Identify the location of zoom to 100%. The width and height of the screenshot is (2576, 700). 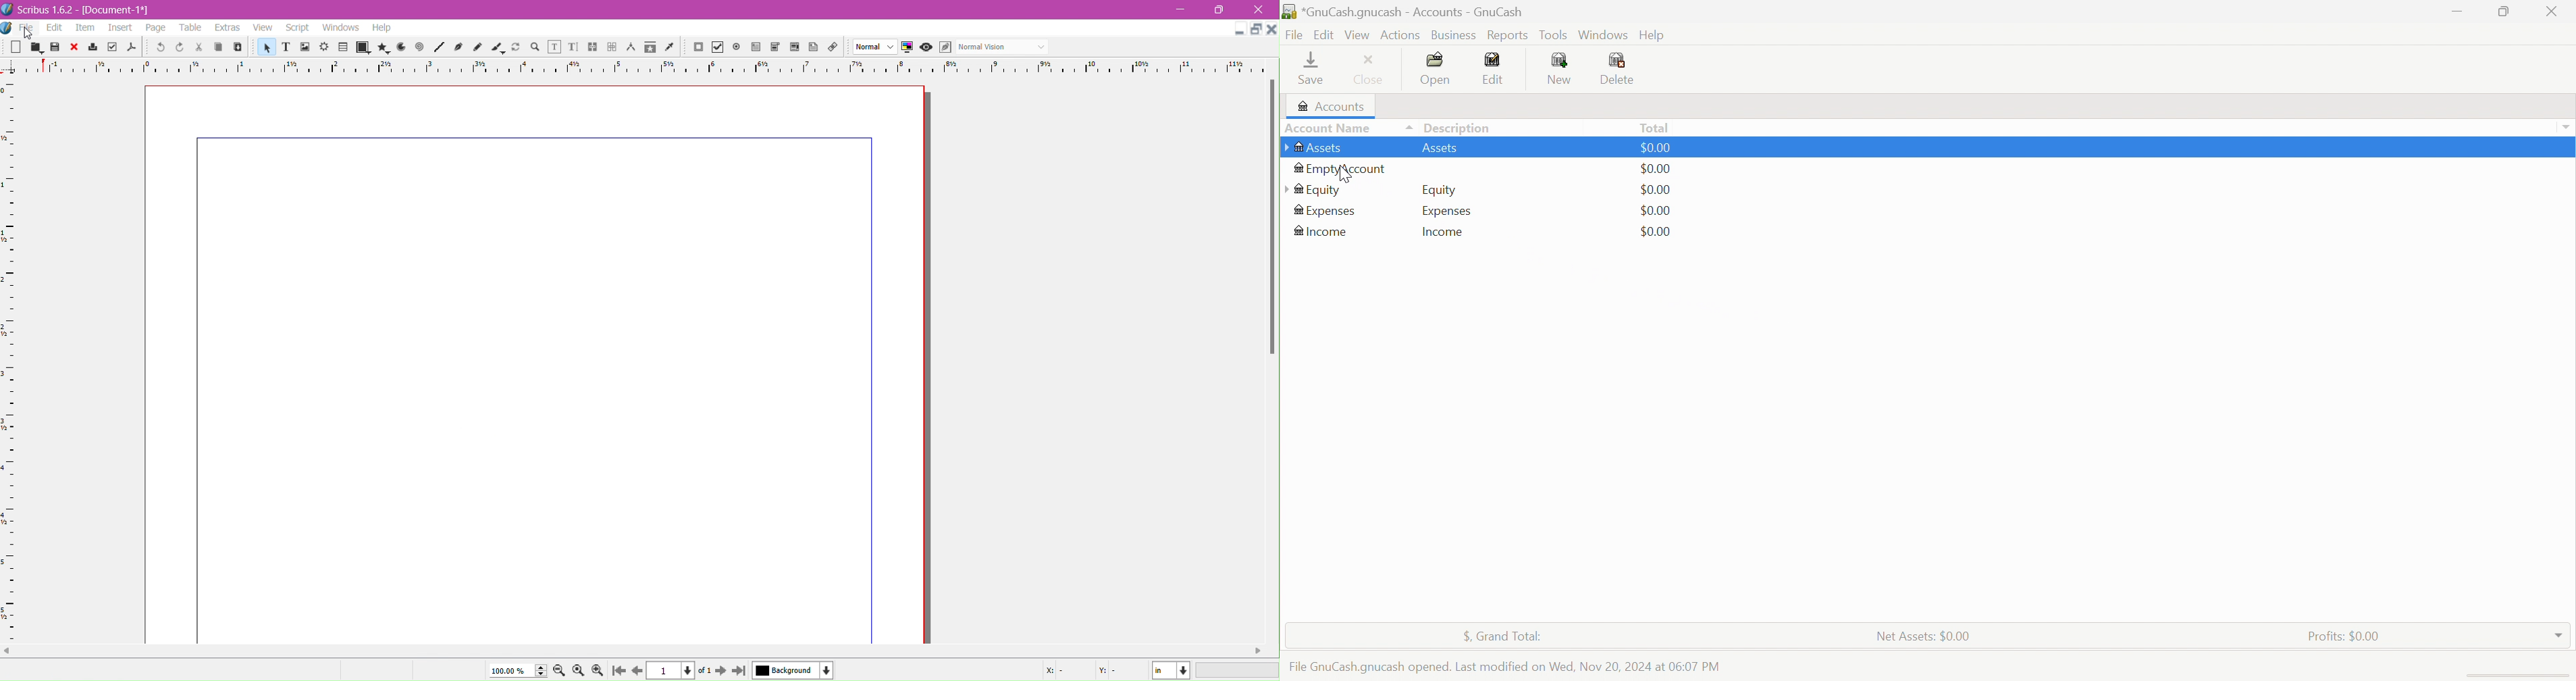
(580, 671).